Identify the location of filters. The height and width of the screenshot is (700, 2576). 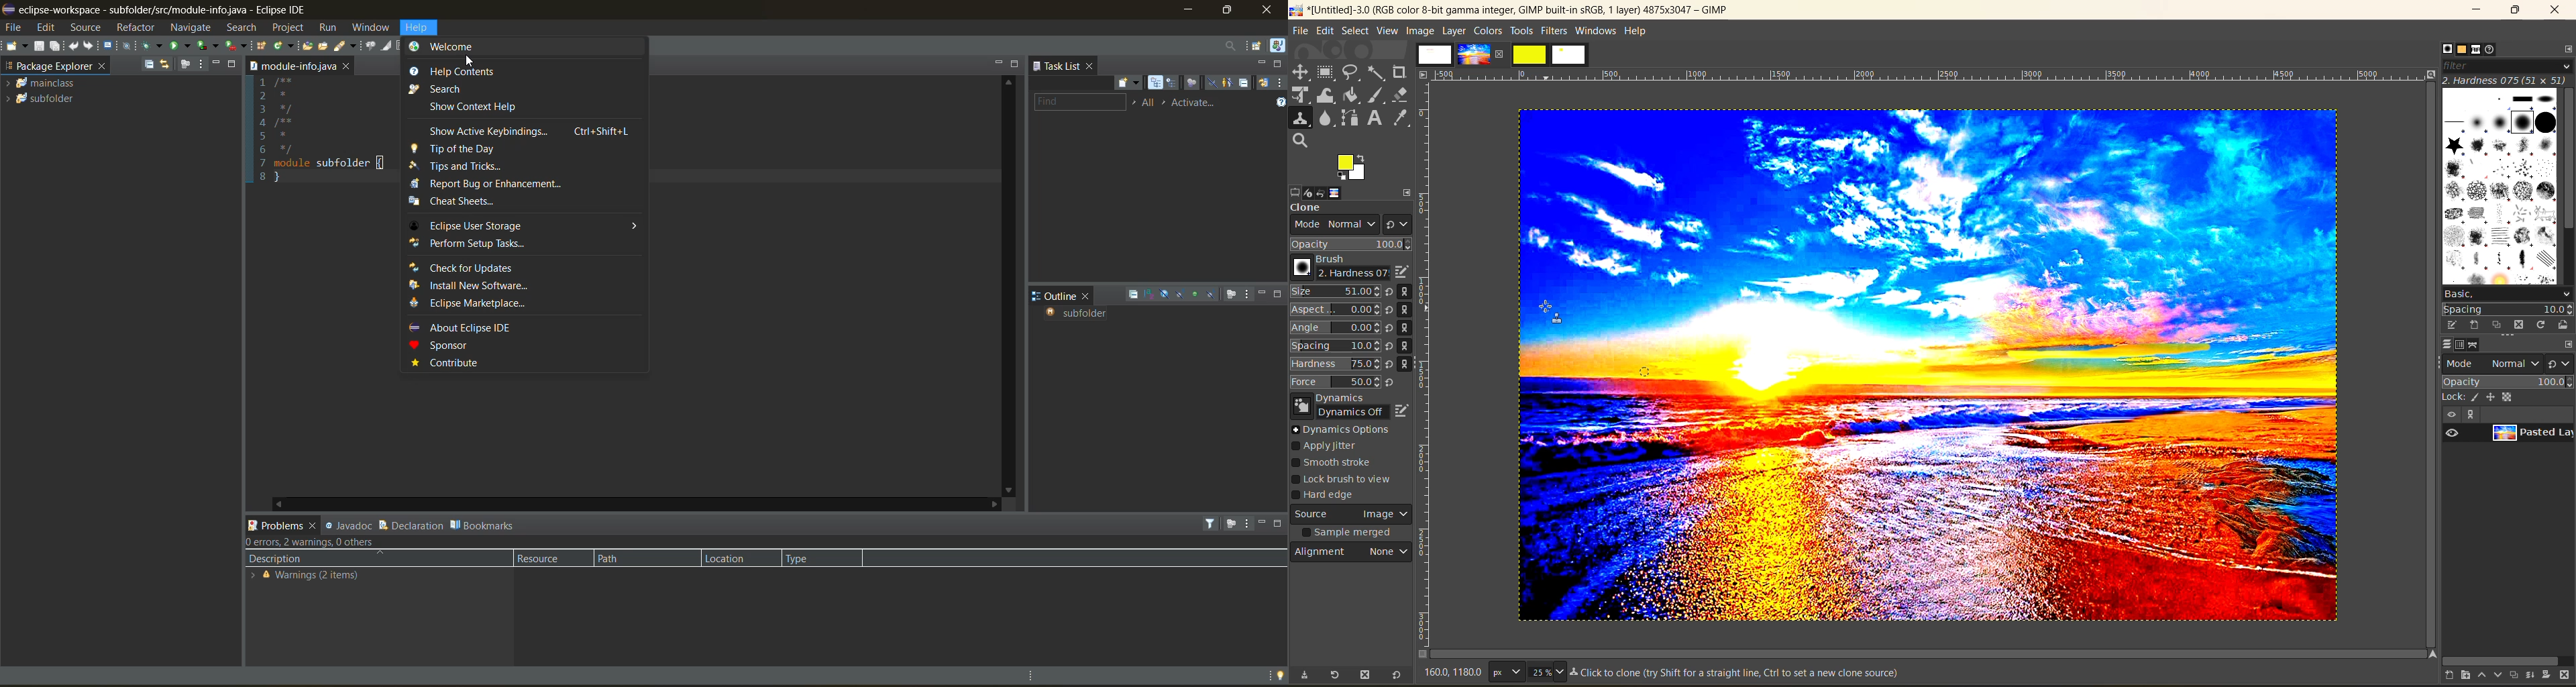
(1212, 524).